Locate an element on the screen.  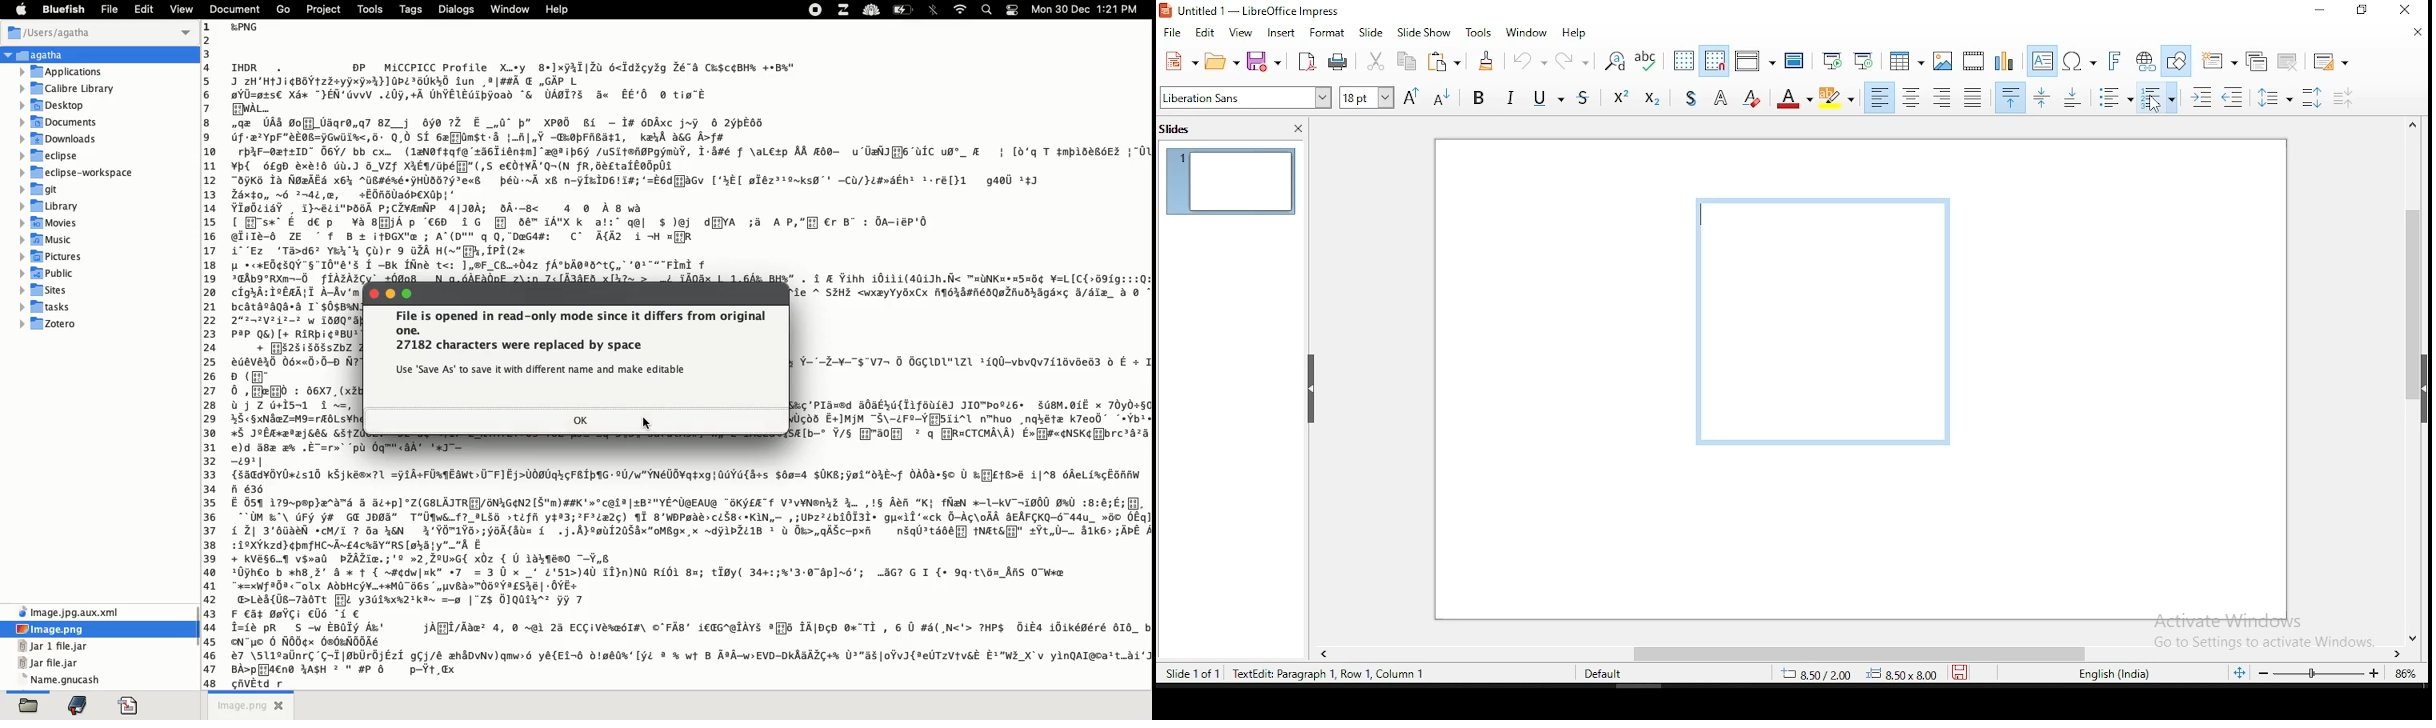
start from current slide is located at coordinates (1862, 62).